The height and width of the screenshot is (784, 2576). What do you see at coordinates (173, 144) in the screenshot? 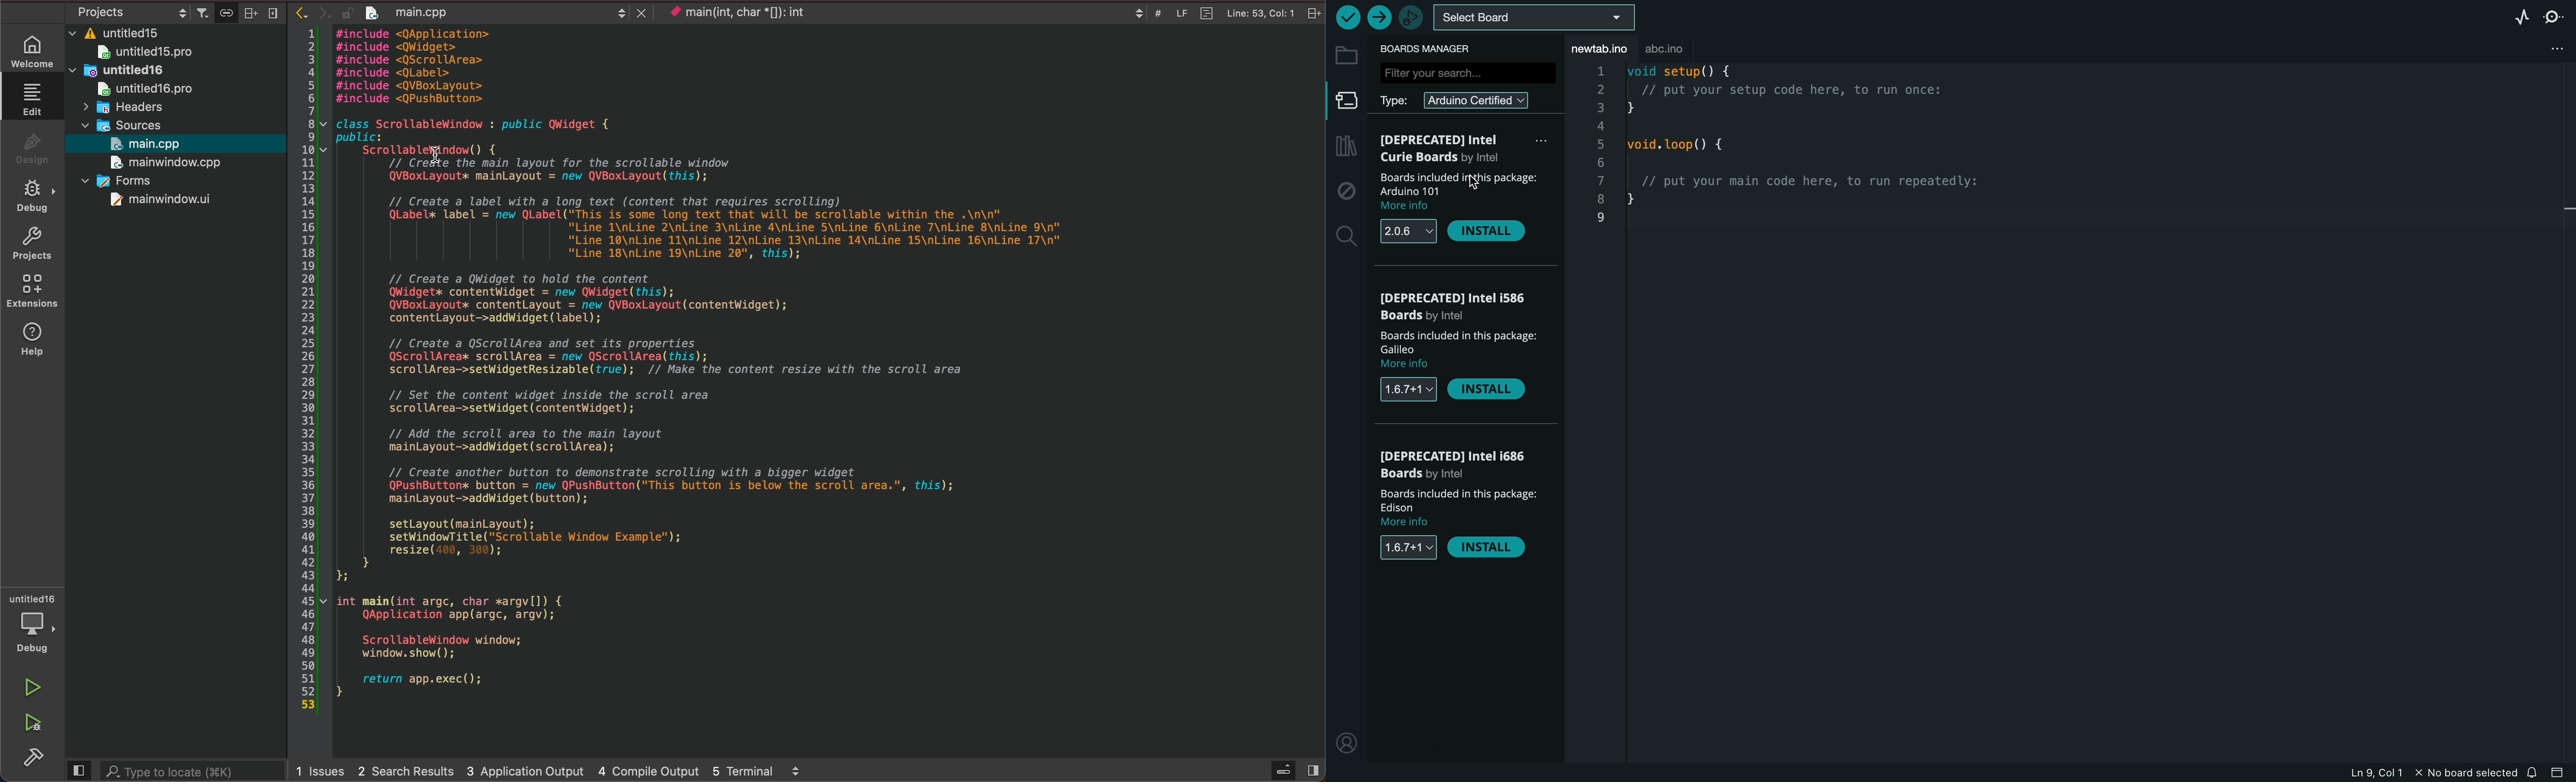
I see `selected file` at bounding box center [173, 144].